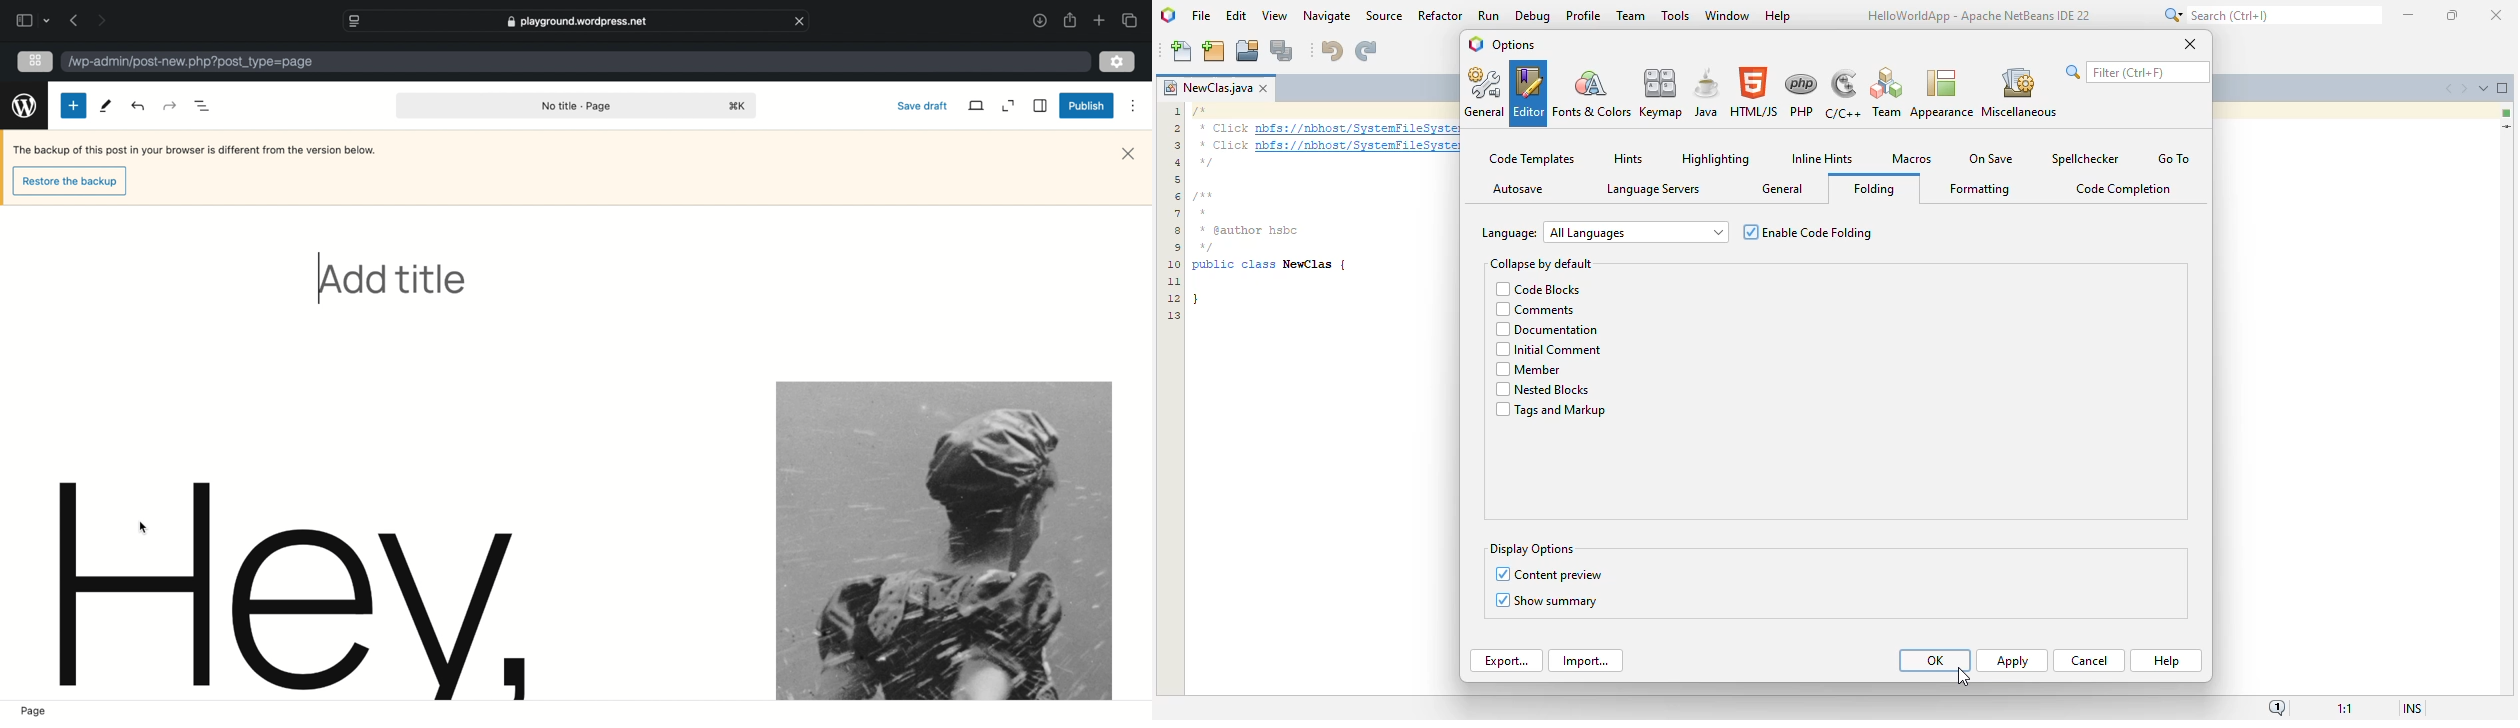  I want to click on code blocks, so click(1538, 289).